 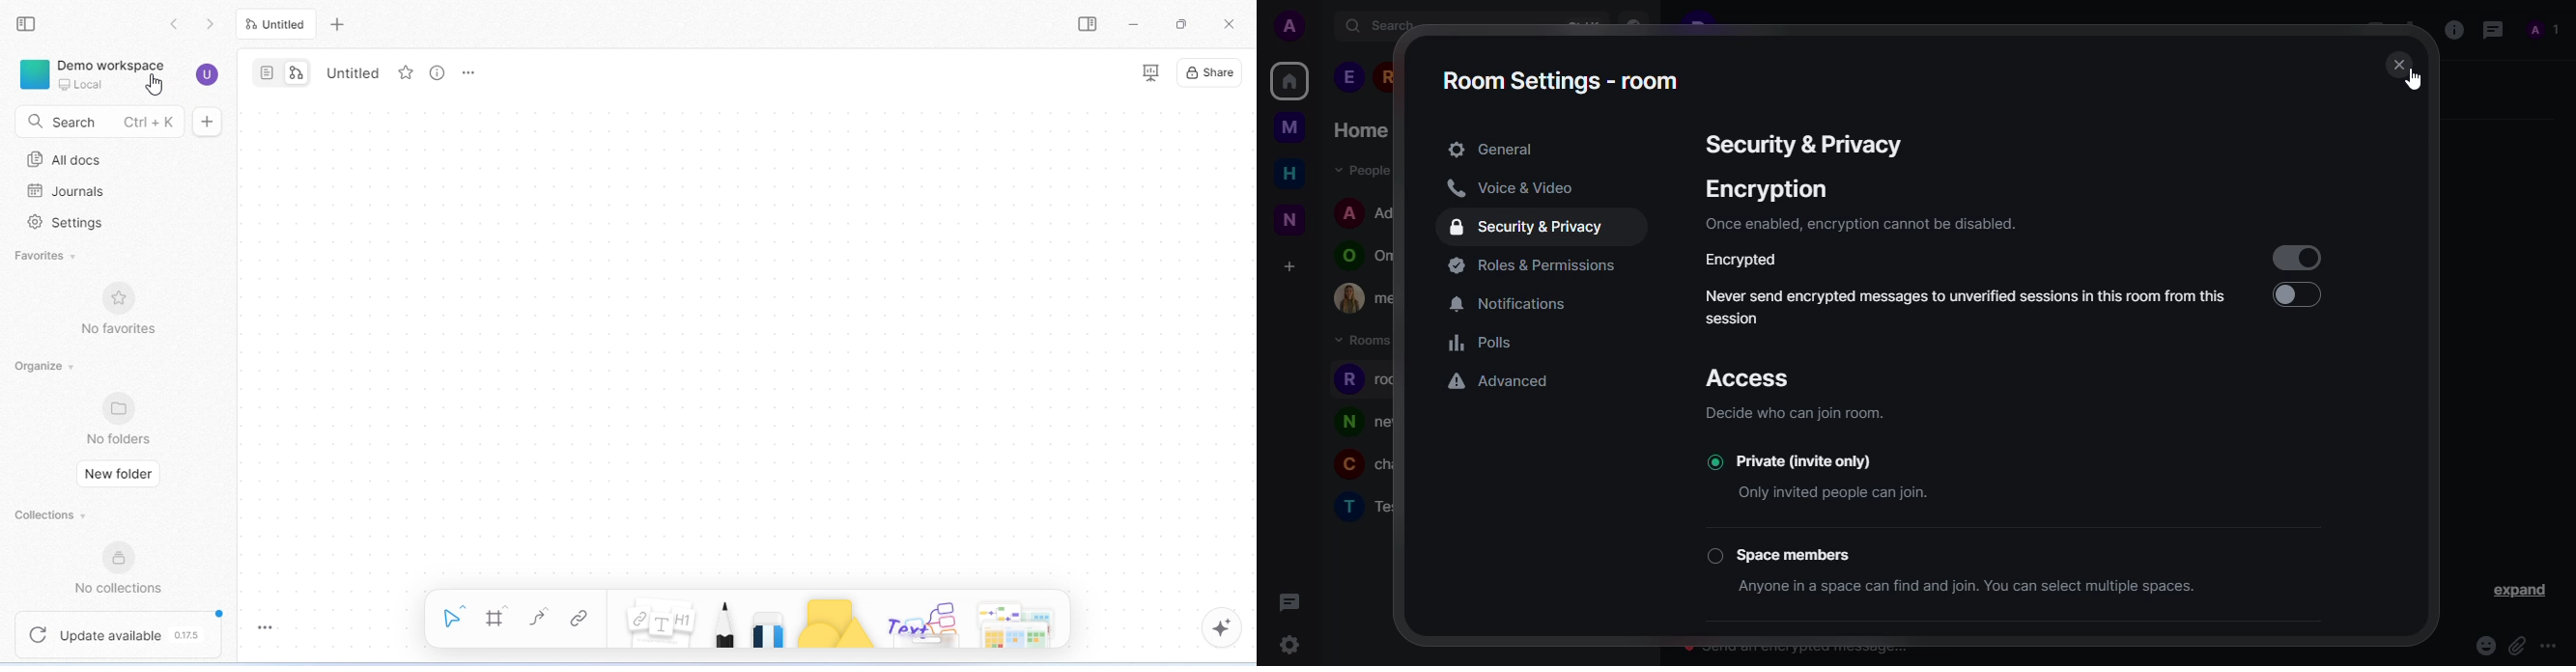 What do you see at coordinates (1185, 23) in the screenshot?
I see `maximize` at bounding box center [1185, 23].